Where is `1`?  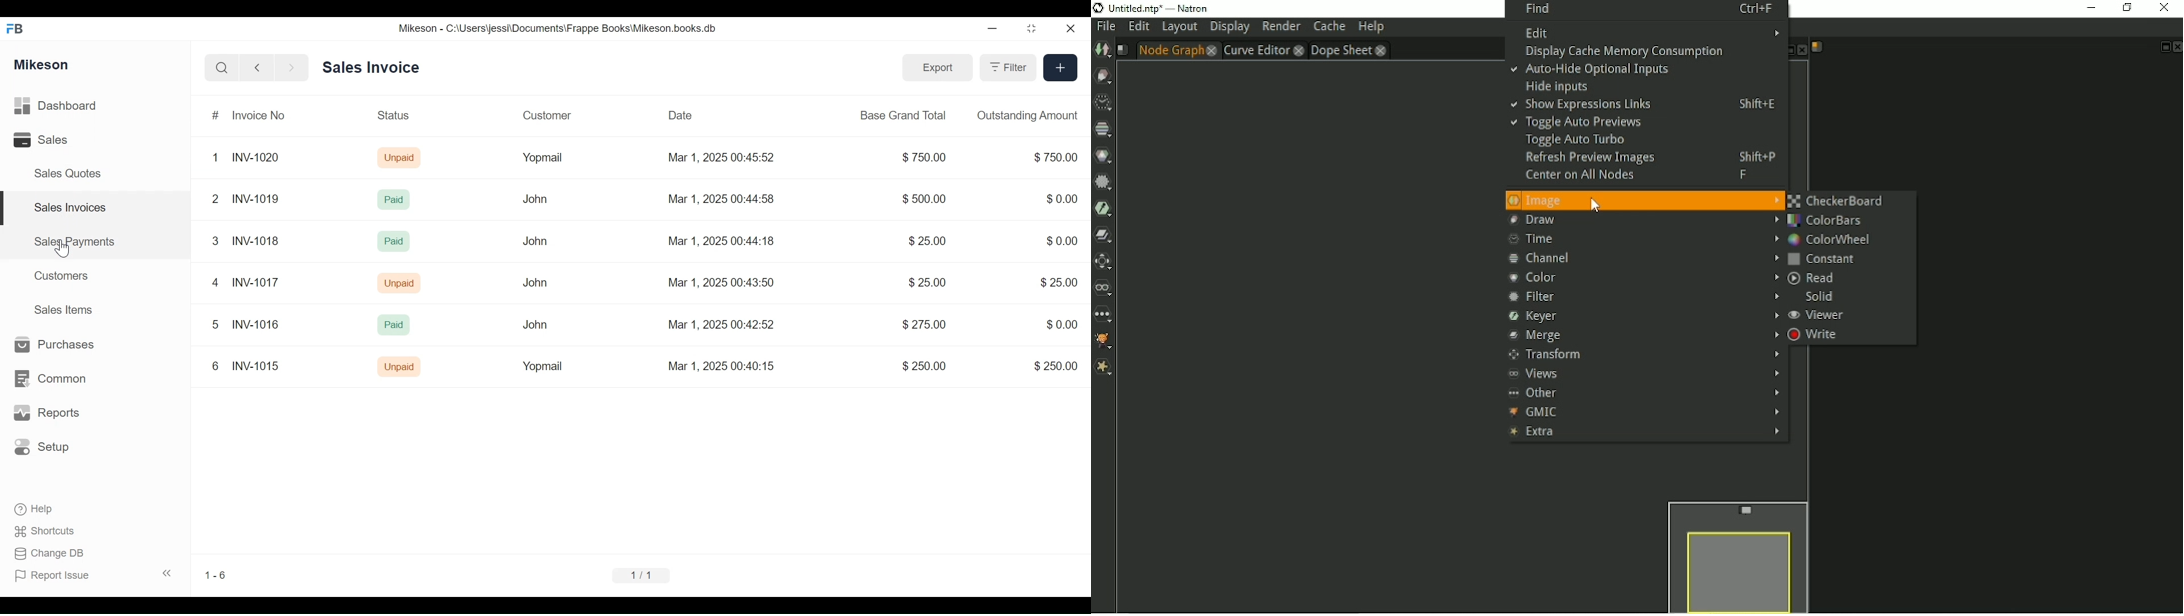
1 is located at coordinates (215, 157).